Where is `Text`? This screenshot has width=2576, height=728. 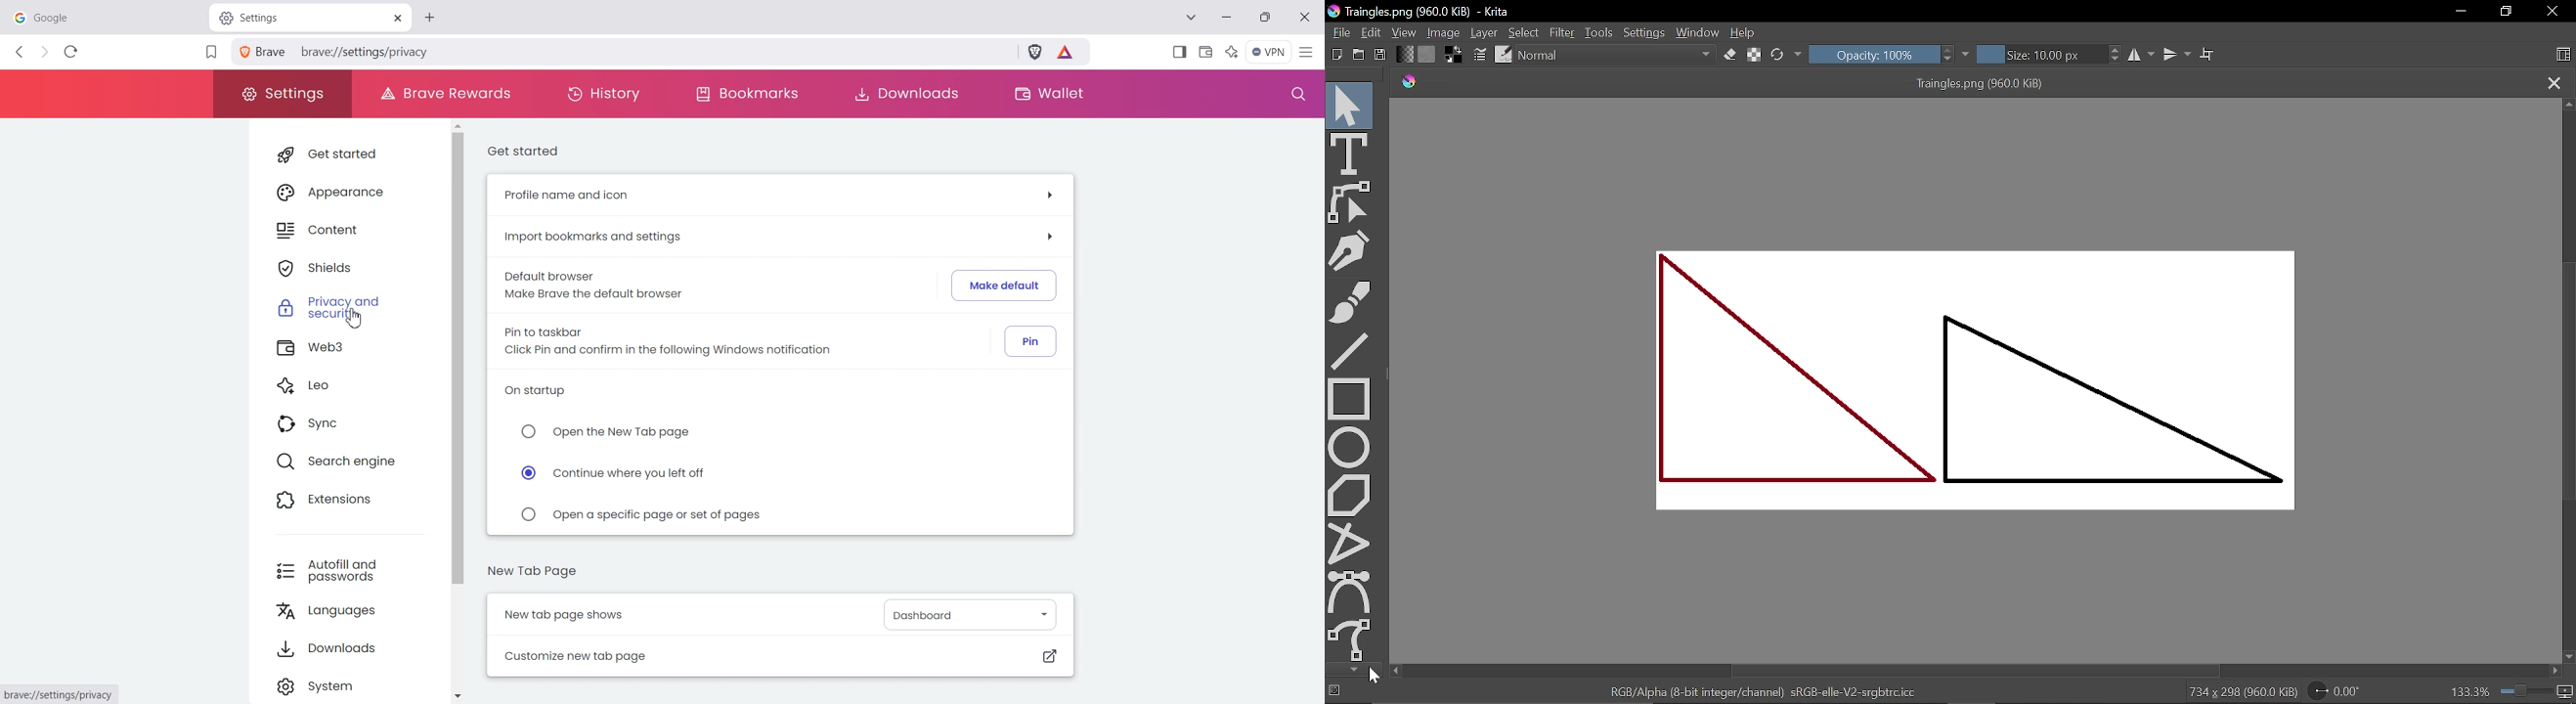
Text is located at coordinates (1349, 155).